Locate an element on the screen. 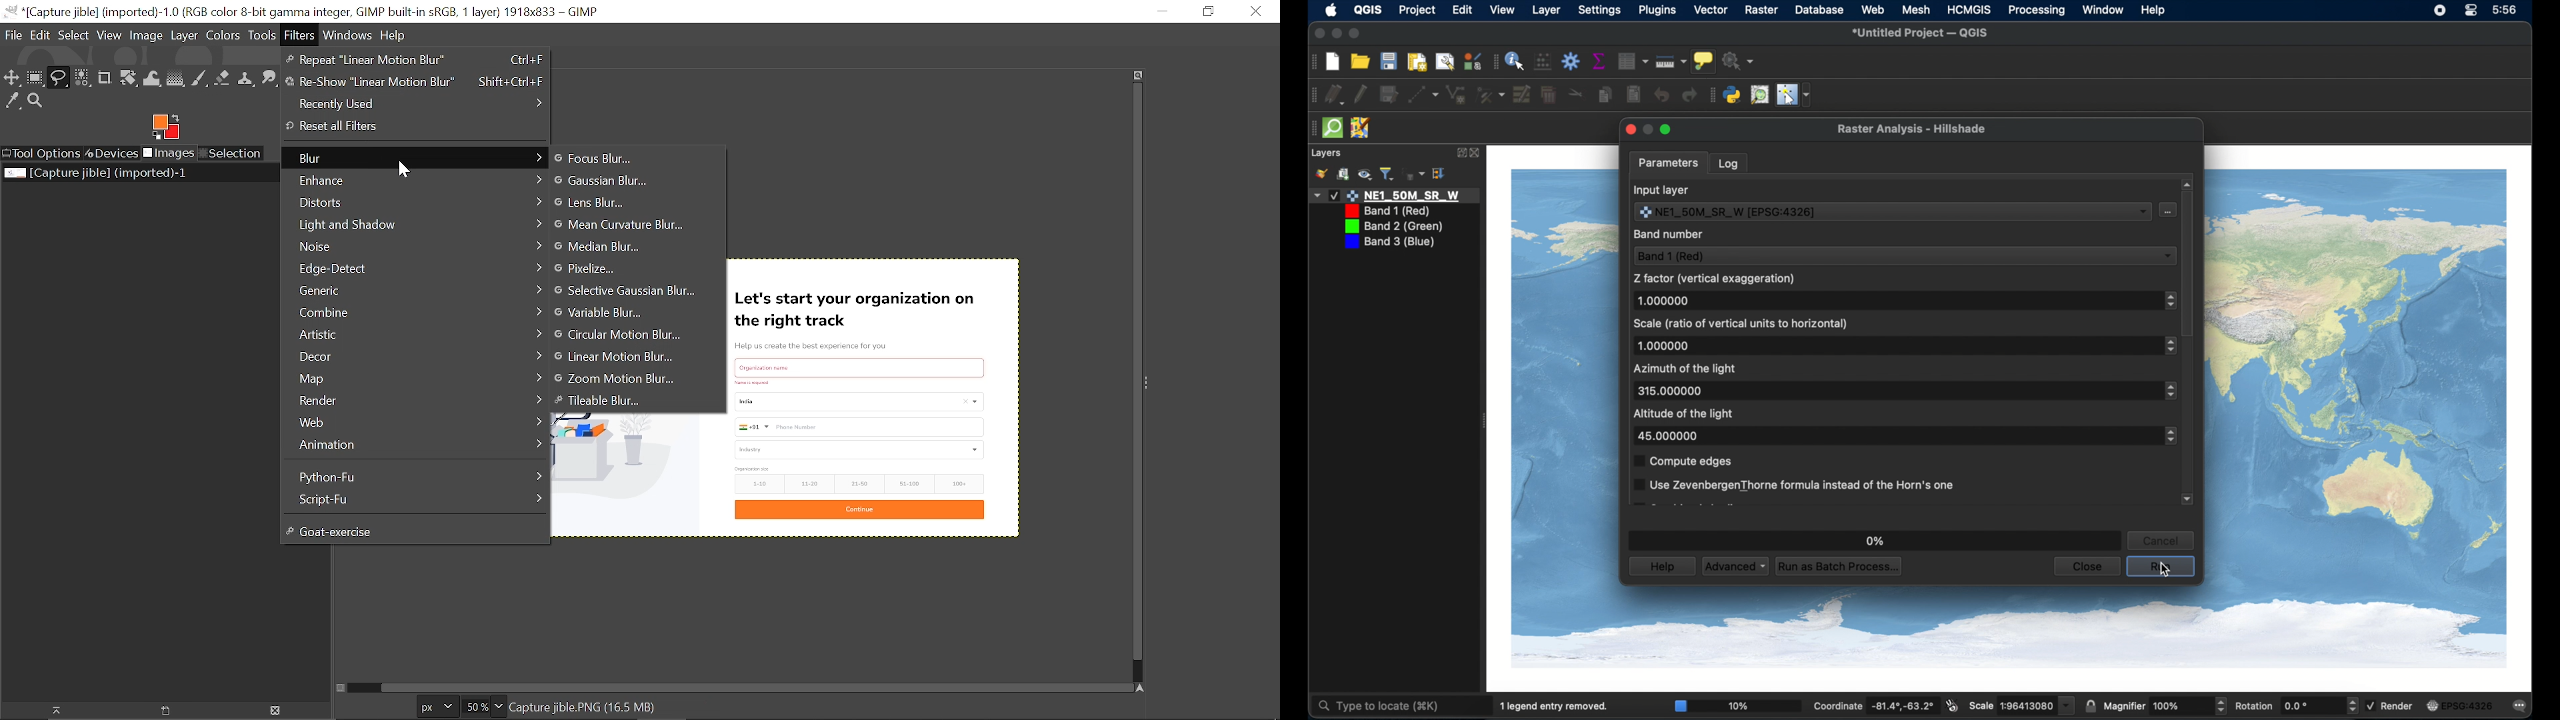 This screenshot has width=2576, height=728. control center is located at coordinates (2472, 11).